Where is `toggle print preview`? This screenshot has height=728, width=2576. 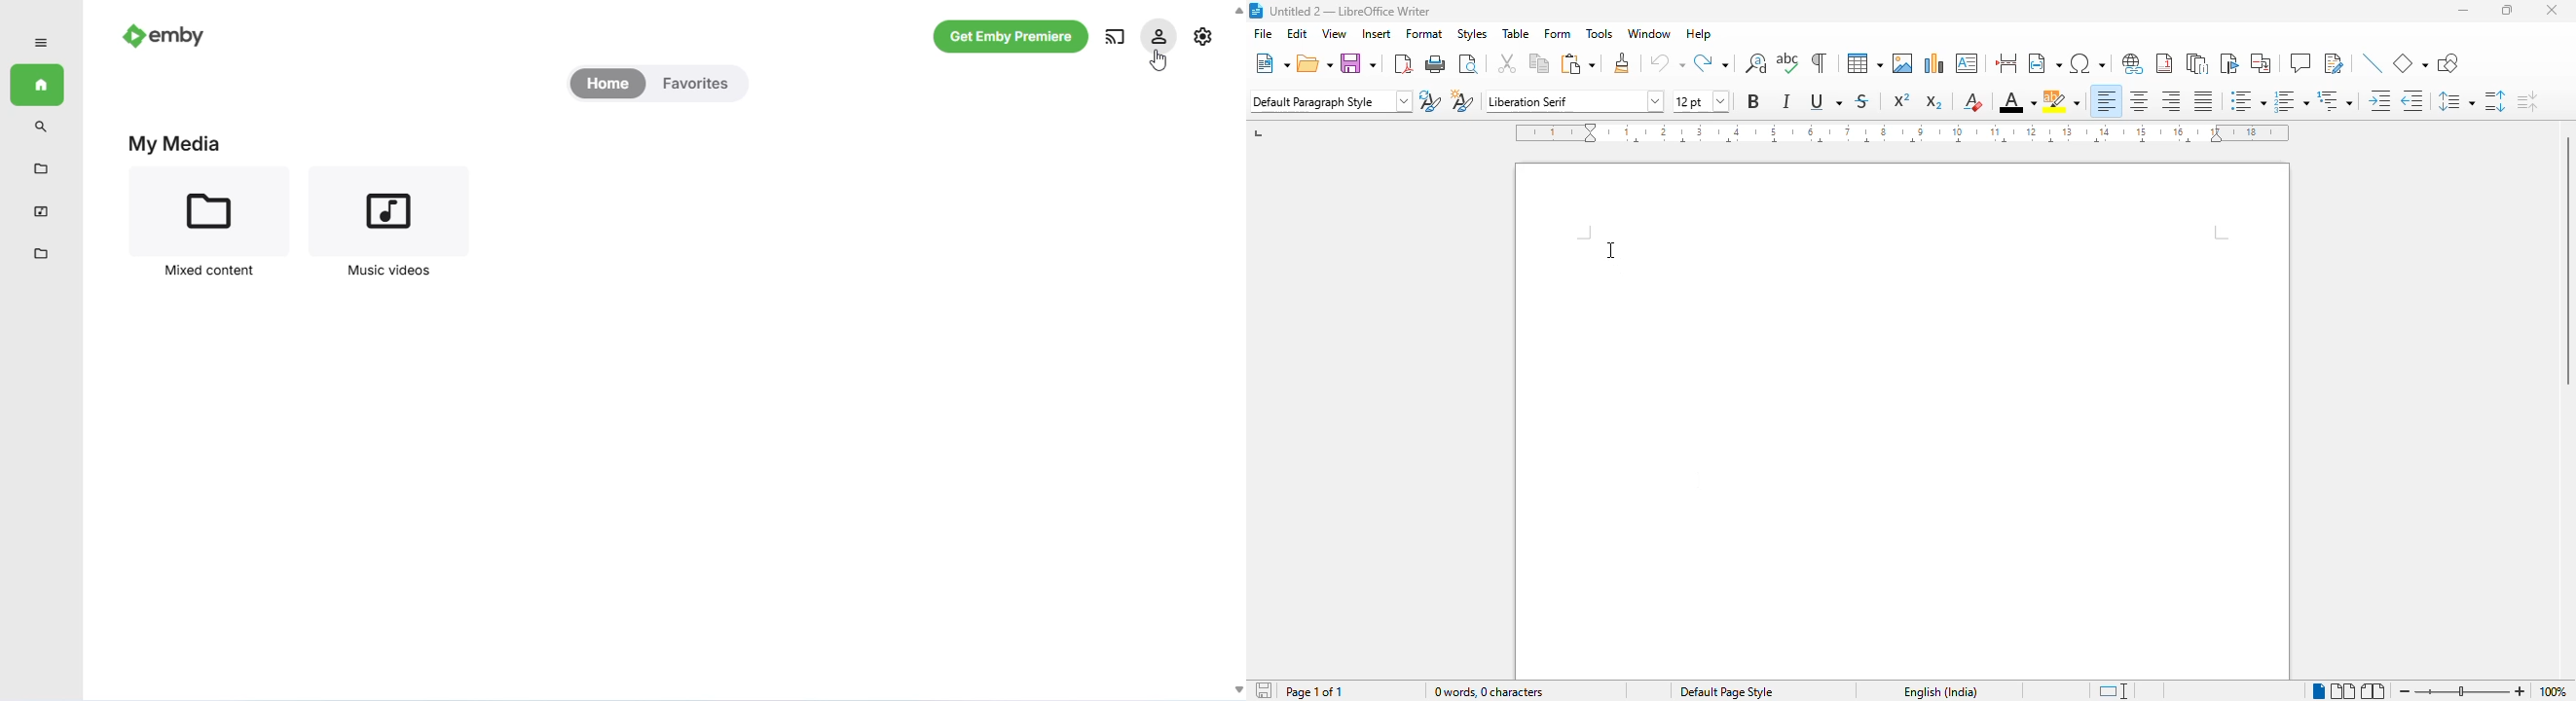 toggle print preview is located at coordinates (1470, 64).